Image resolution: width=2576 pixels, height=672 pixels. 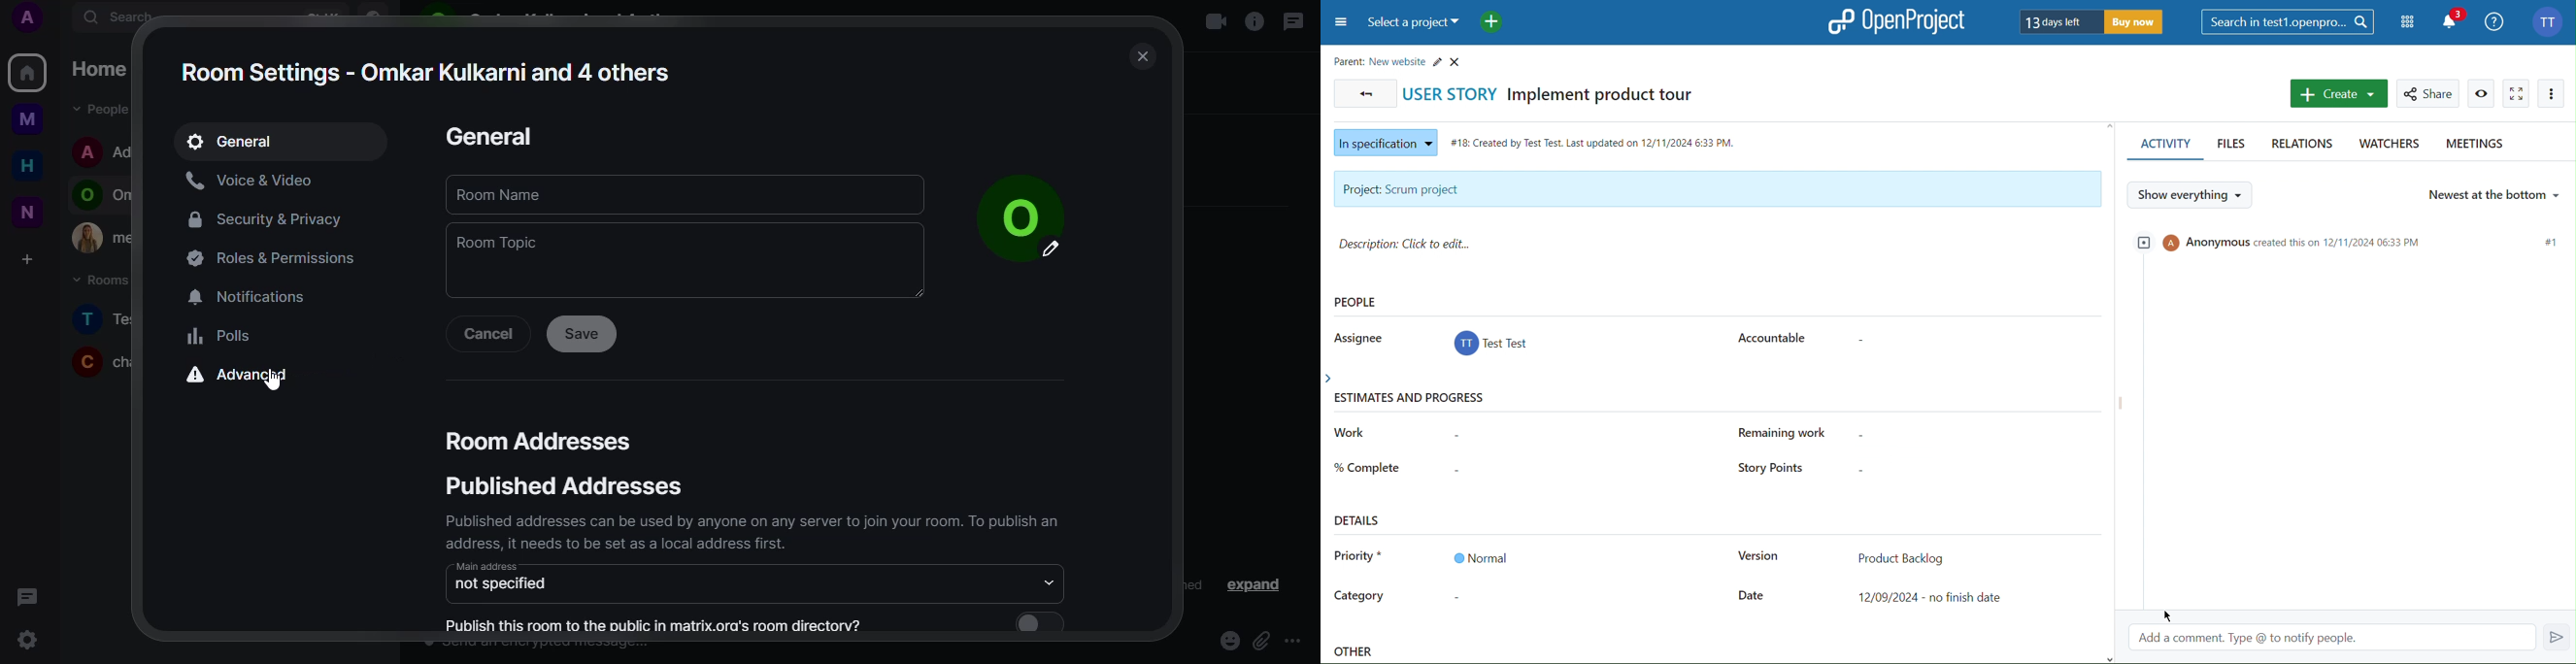 What do you see at coordinates (485, 134) in the screenshot?
I see `general` at bounding box center [485, 134].